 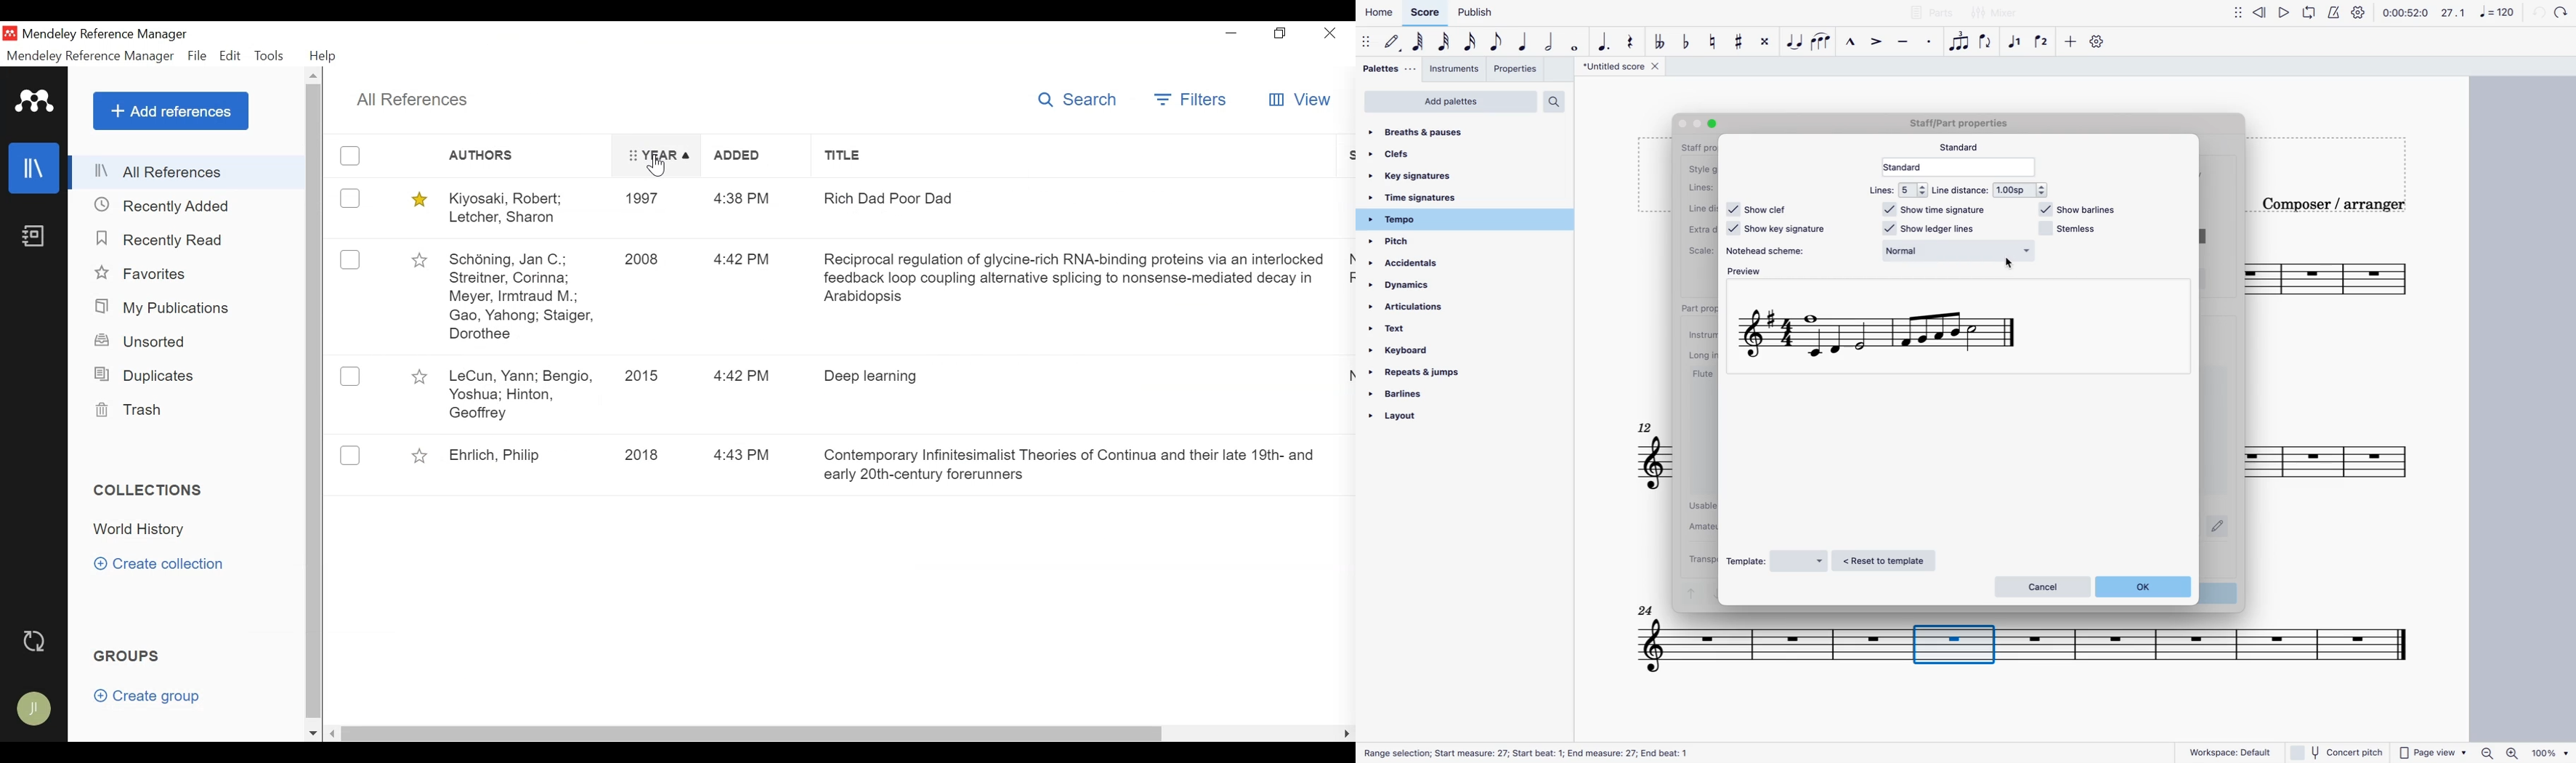 What do you see at coordinates (1413, 158) in the screenshot?
I see `clefs` at bounding box center [1413, 158].